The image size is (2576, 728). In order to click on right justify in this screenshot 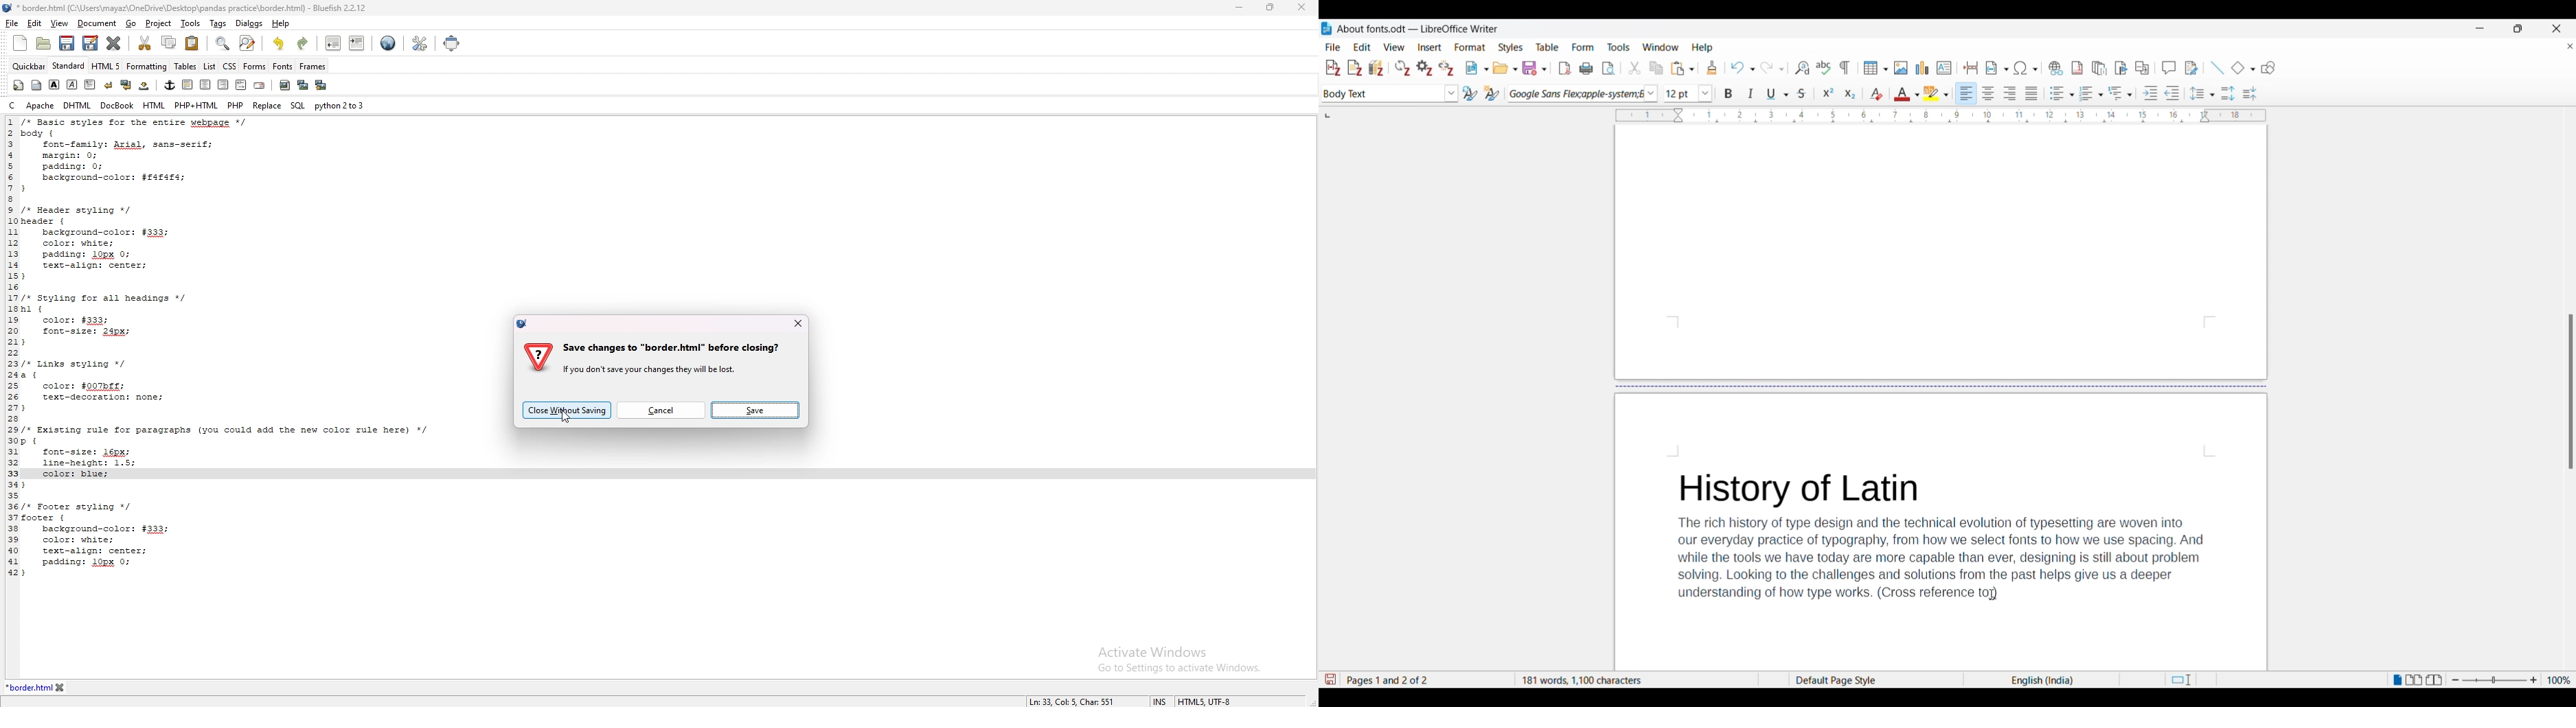, I will do `click(224, 85)`.